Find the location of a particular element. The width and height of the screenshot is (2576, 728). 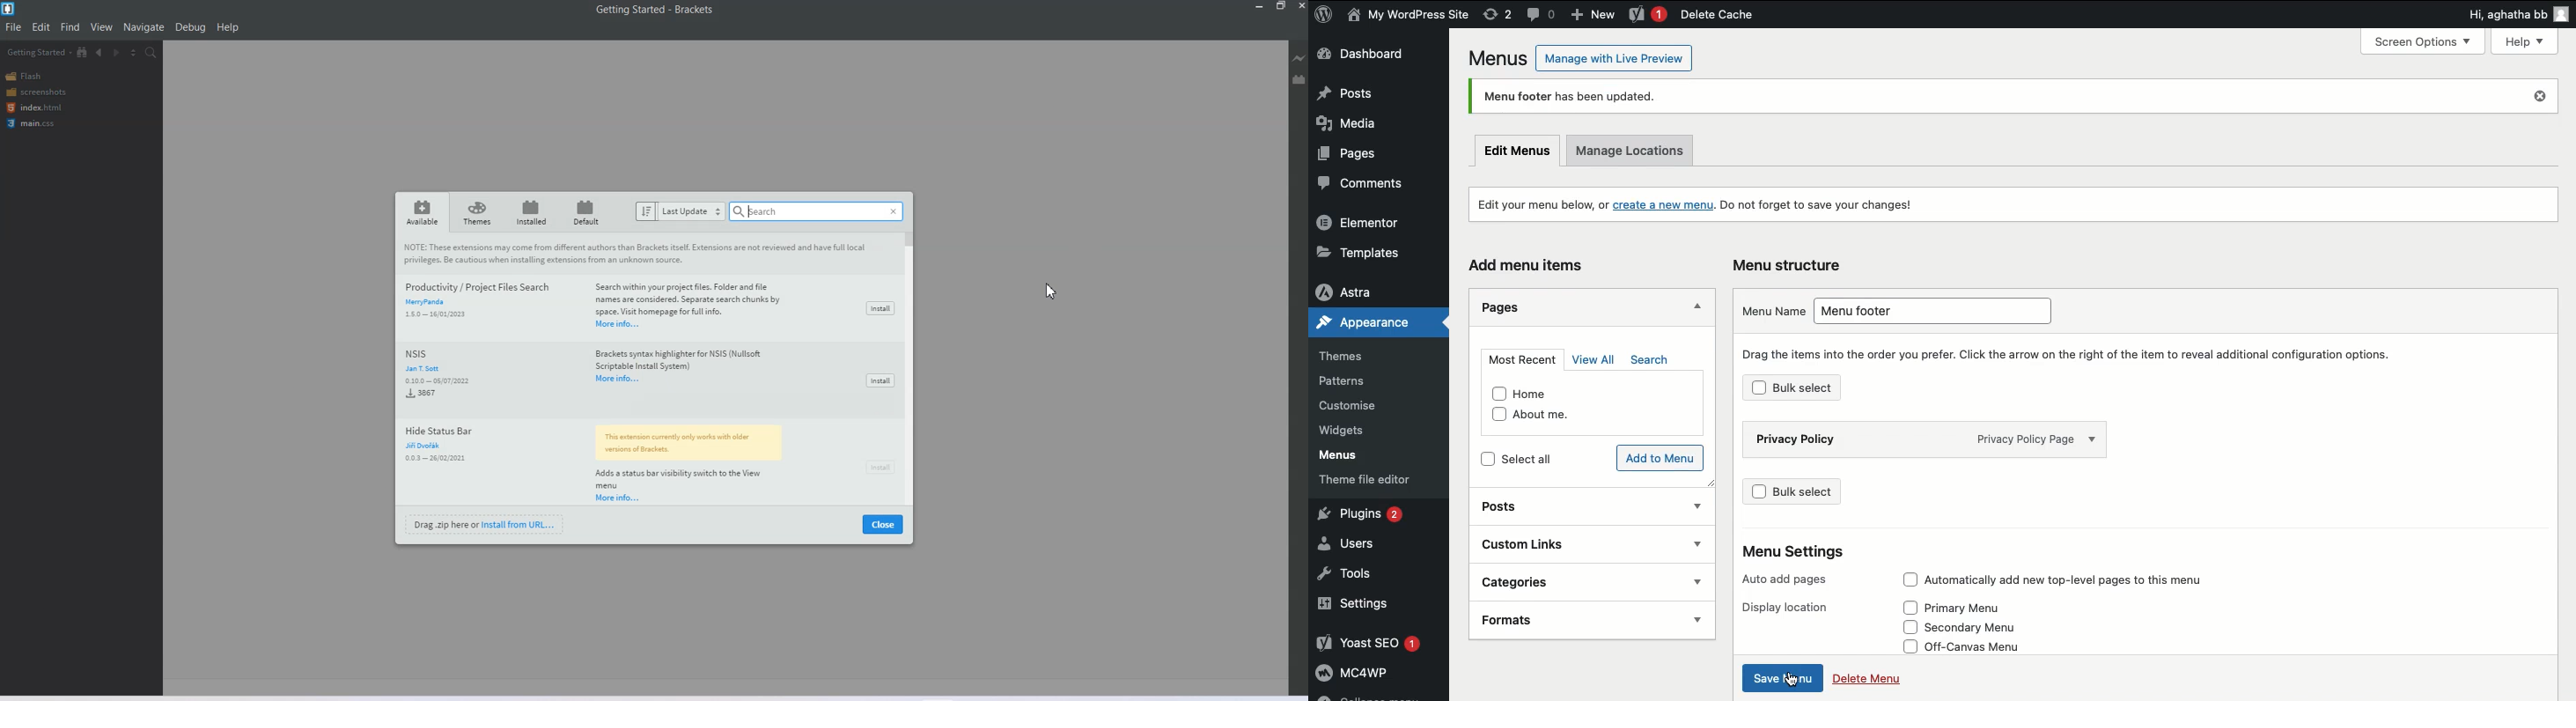

Find in Files is located at coordinates (151, 53).